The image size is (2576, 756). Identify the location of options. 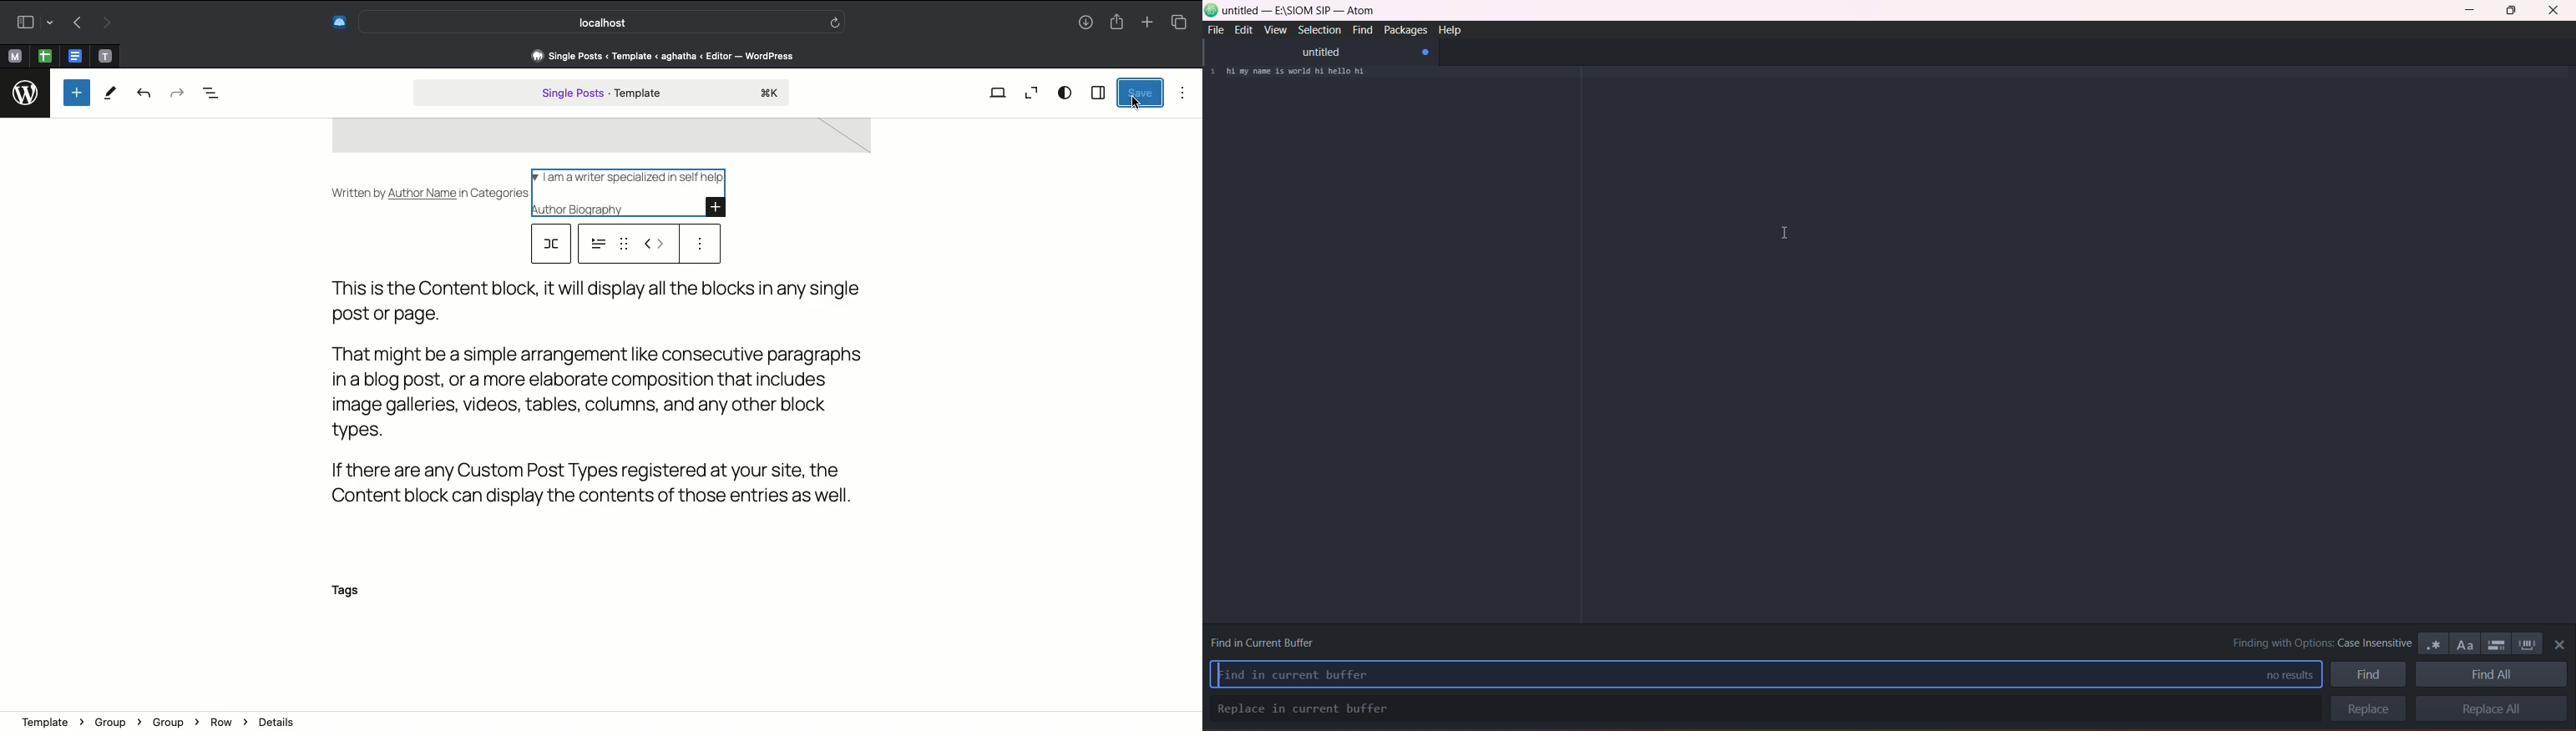
(594, 245).